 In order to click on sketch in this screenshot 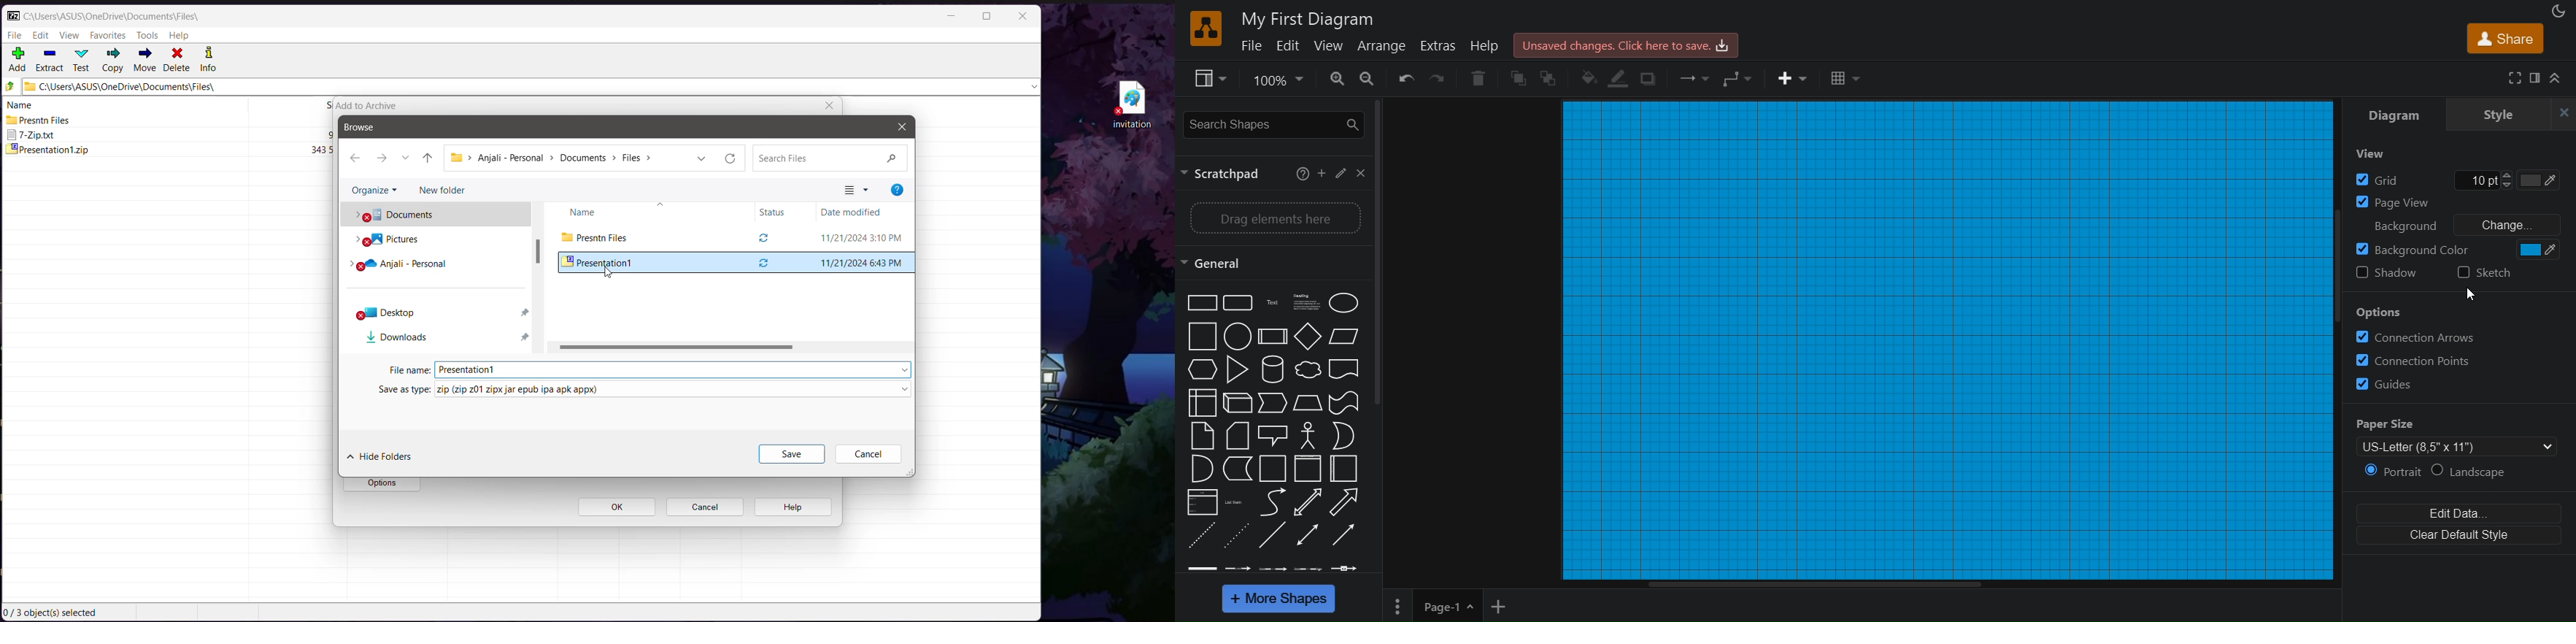, I will do `click(2494, 277)`.